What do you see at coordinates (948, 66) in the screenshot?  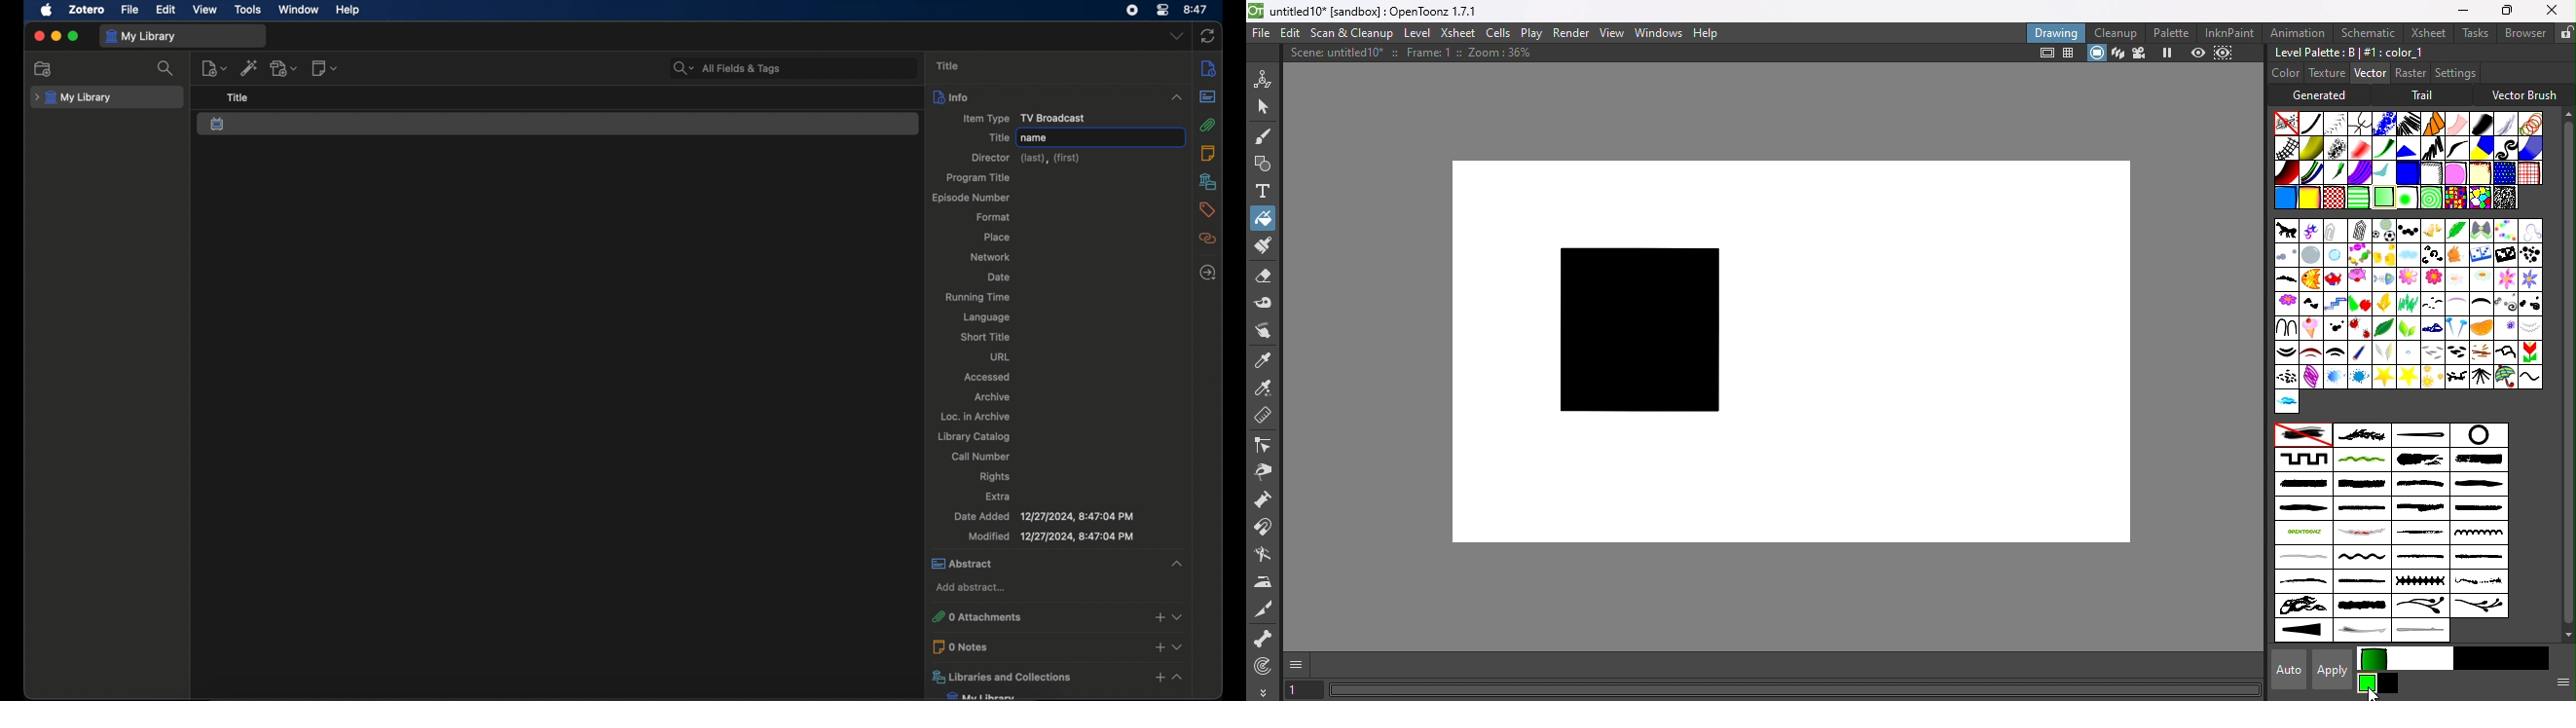 I see `title` at bounding box center [948, 66].